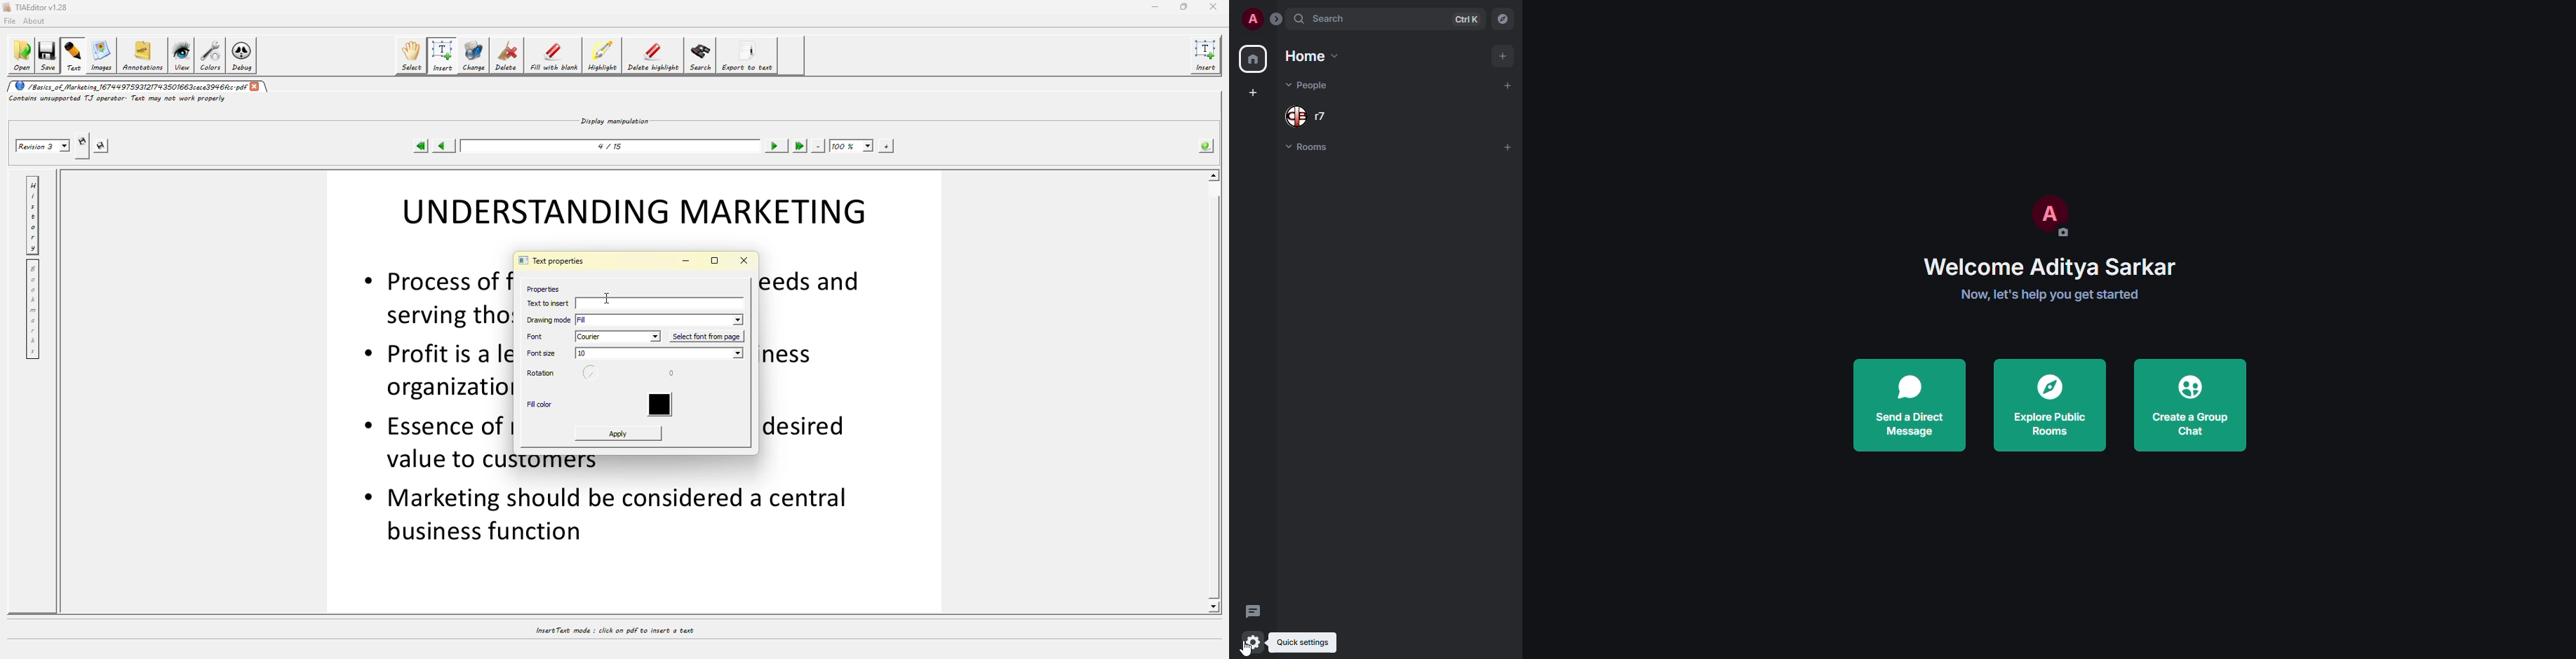 This screenshot has height=672, width=2576. I want to click on people, so click(1313, 116).